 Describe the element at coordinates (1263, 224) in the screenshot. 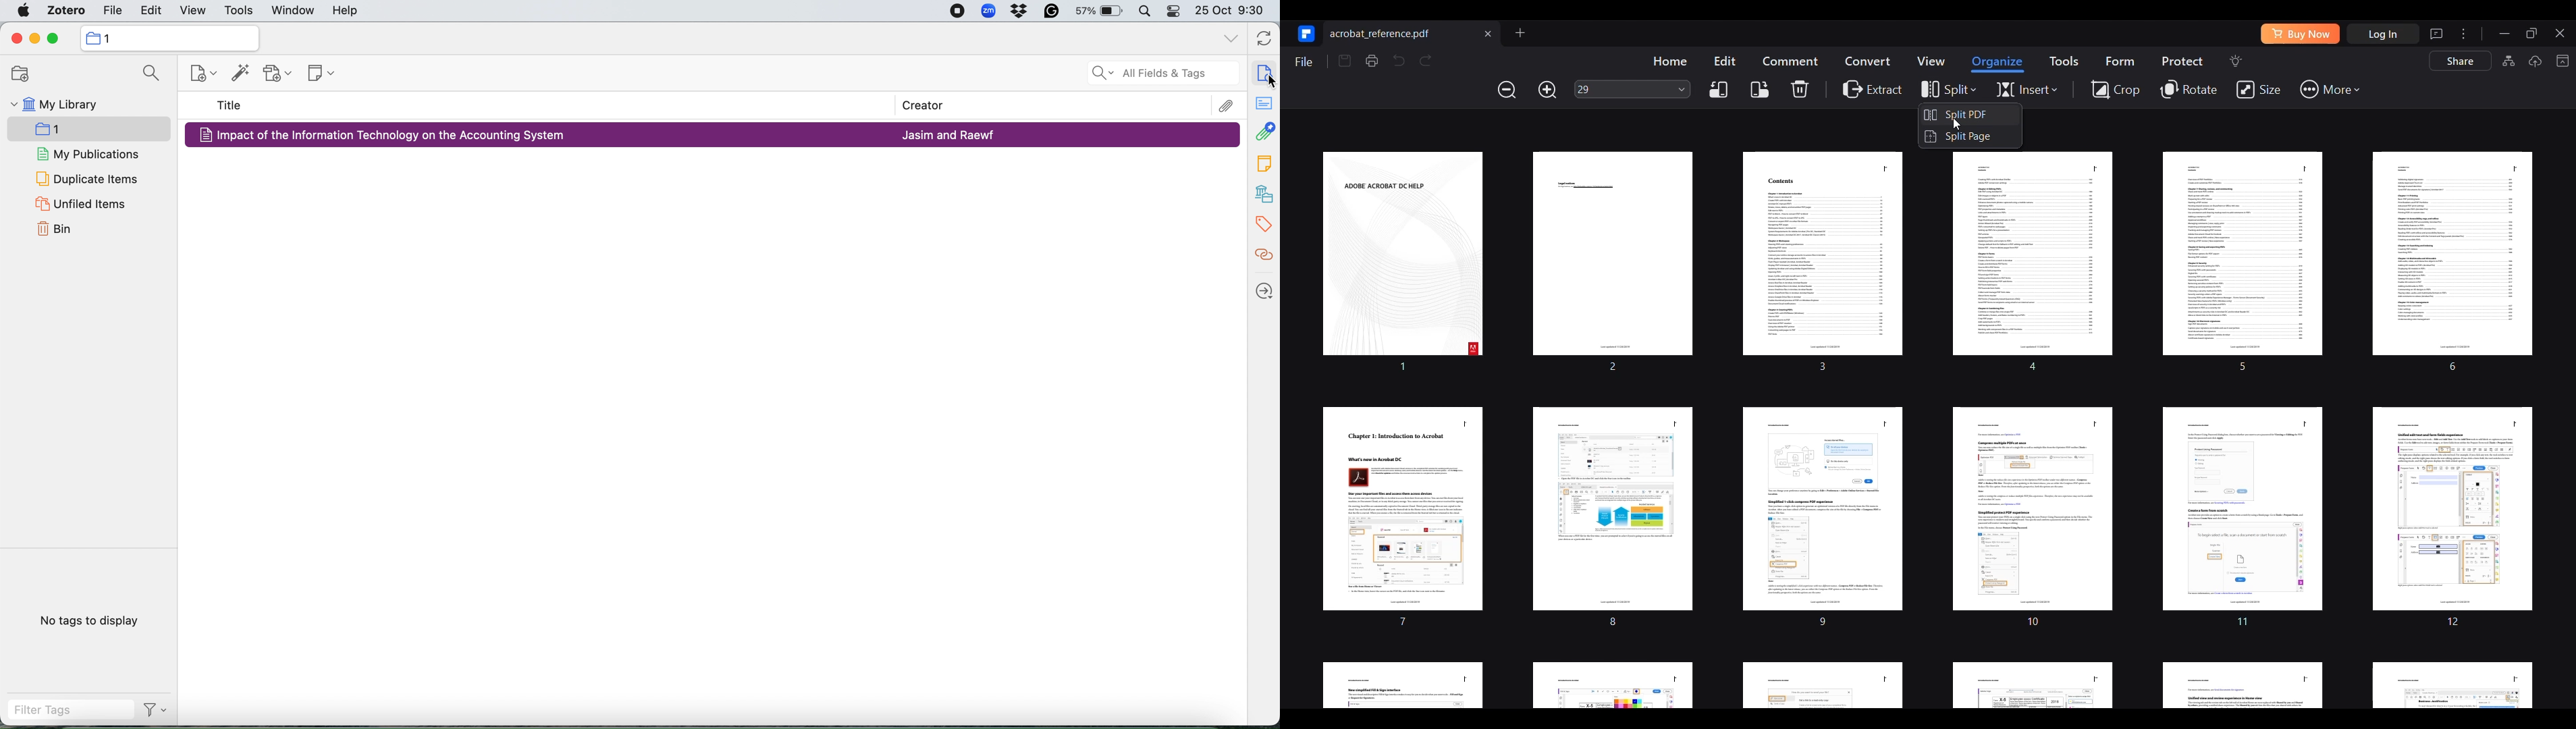

I see `tags` at that location.